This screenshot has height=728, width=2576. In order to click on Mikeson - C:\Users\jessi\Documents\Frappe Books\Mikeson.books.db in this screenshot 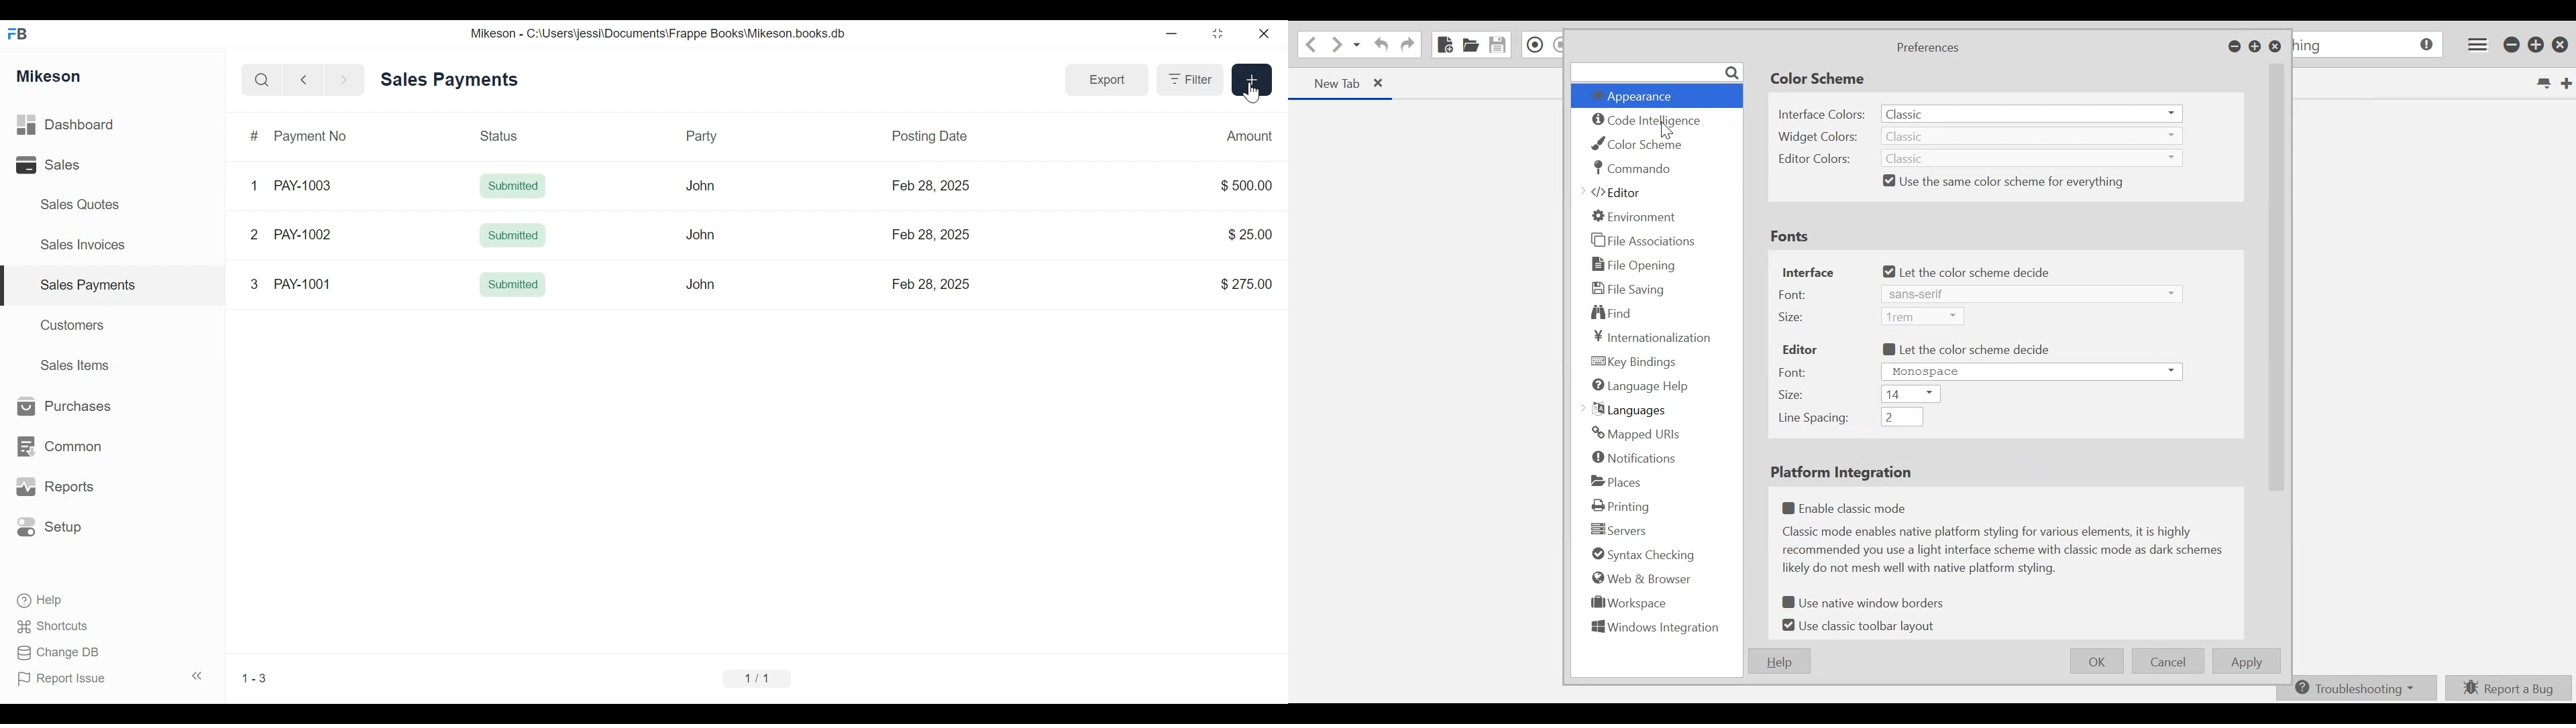, I will do `click(659, 34)`.